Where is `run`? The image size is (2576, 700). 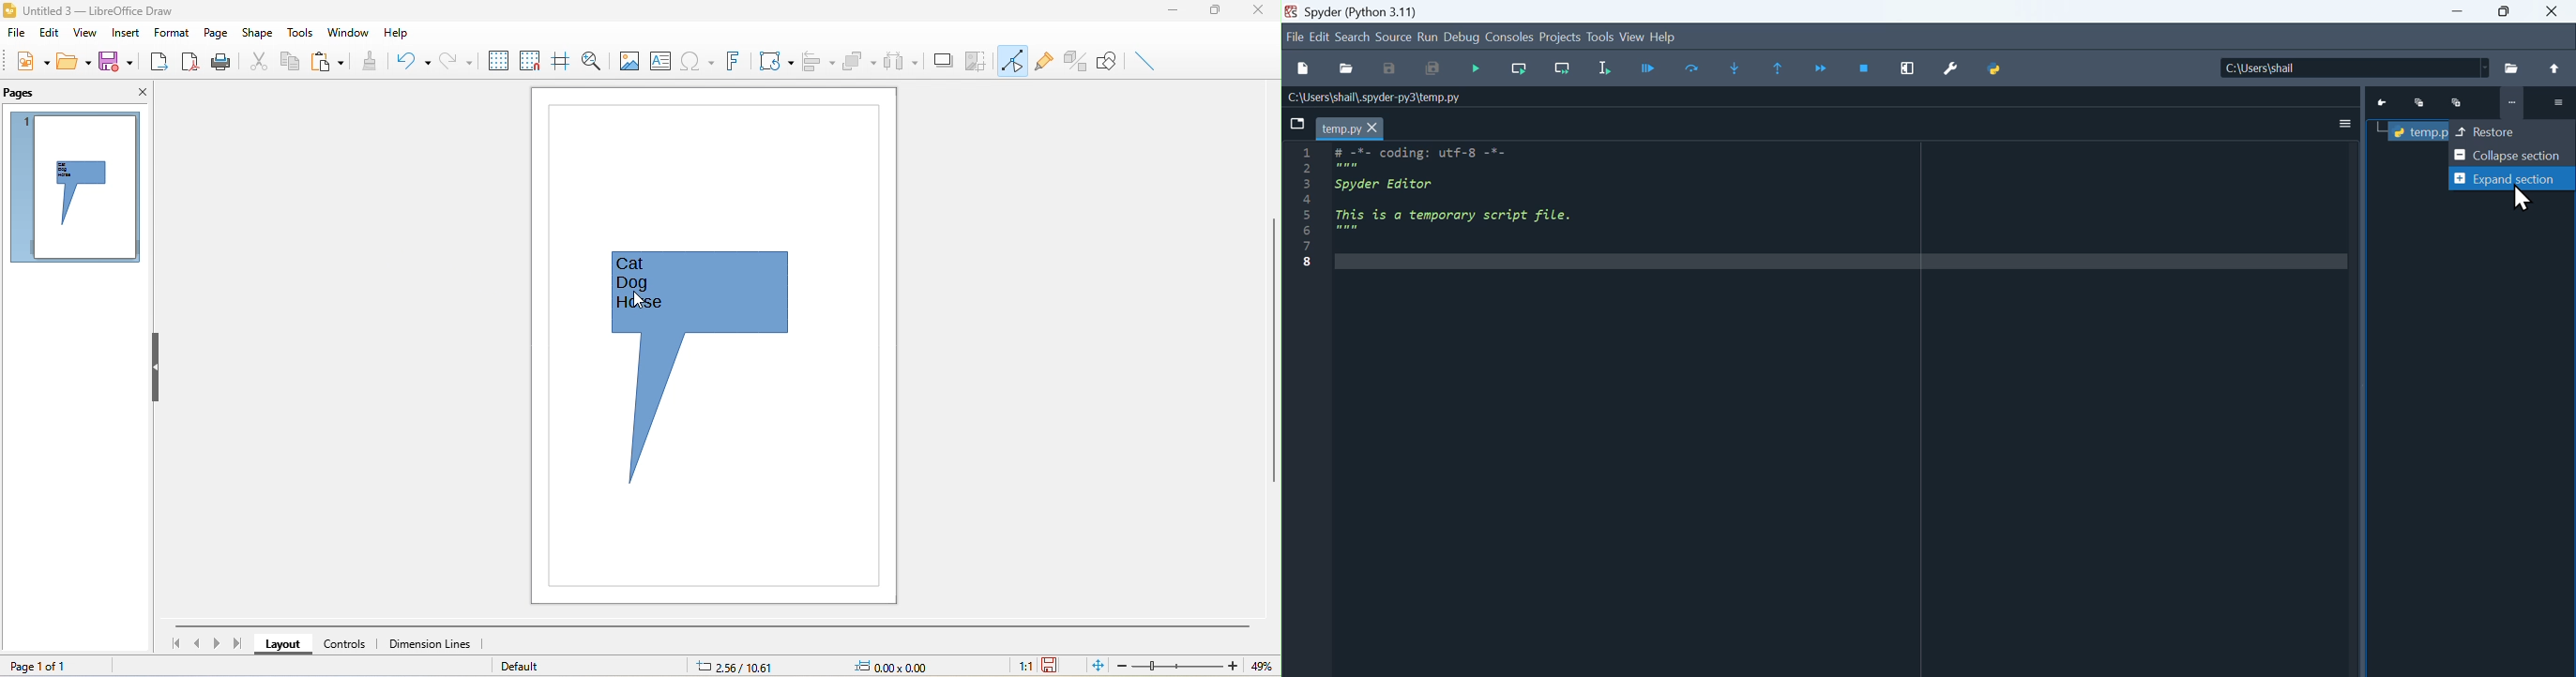
run is located at coordinates (1428, 38).